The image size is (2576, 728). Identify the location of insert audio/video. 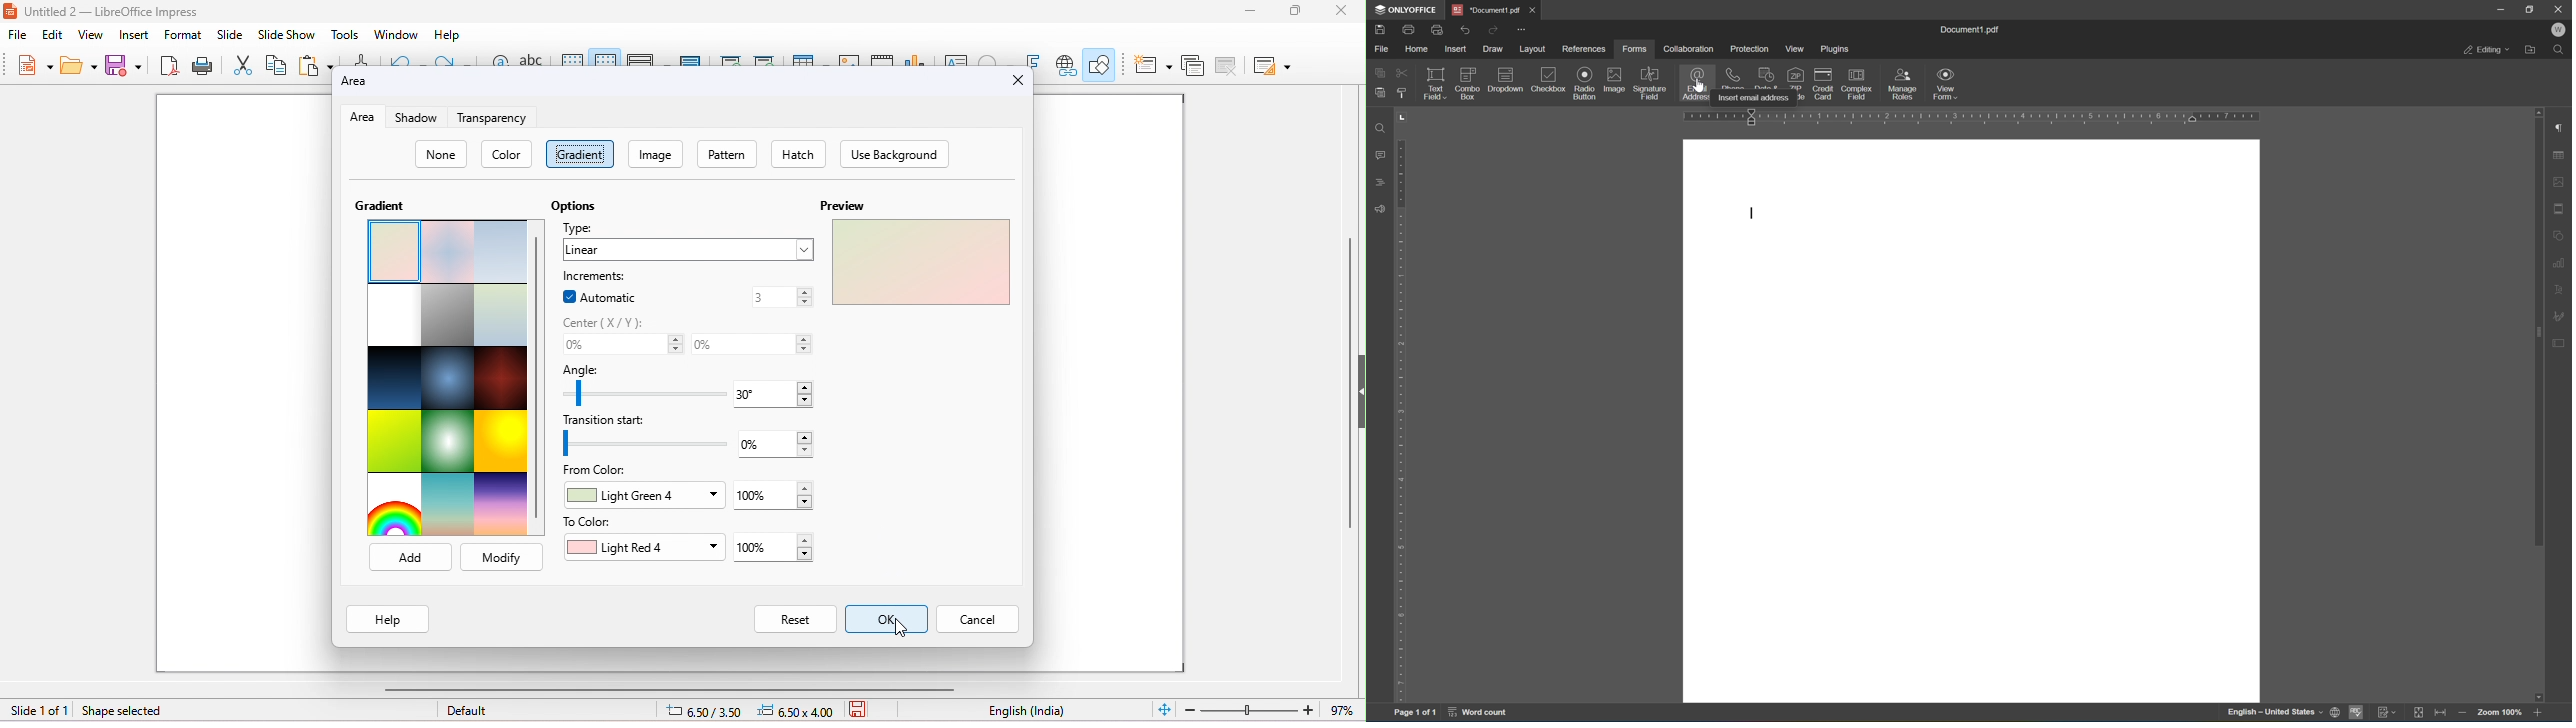
(882, 59).